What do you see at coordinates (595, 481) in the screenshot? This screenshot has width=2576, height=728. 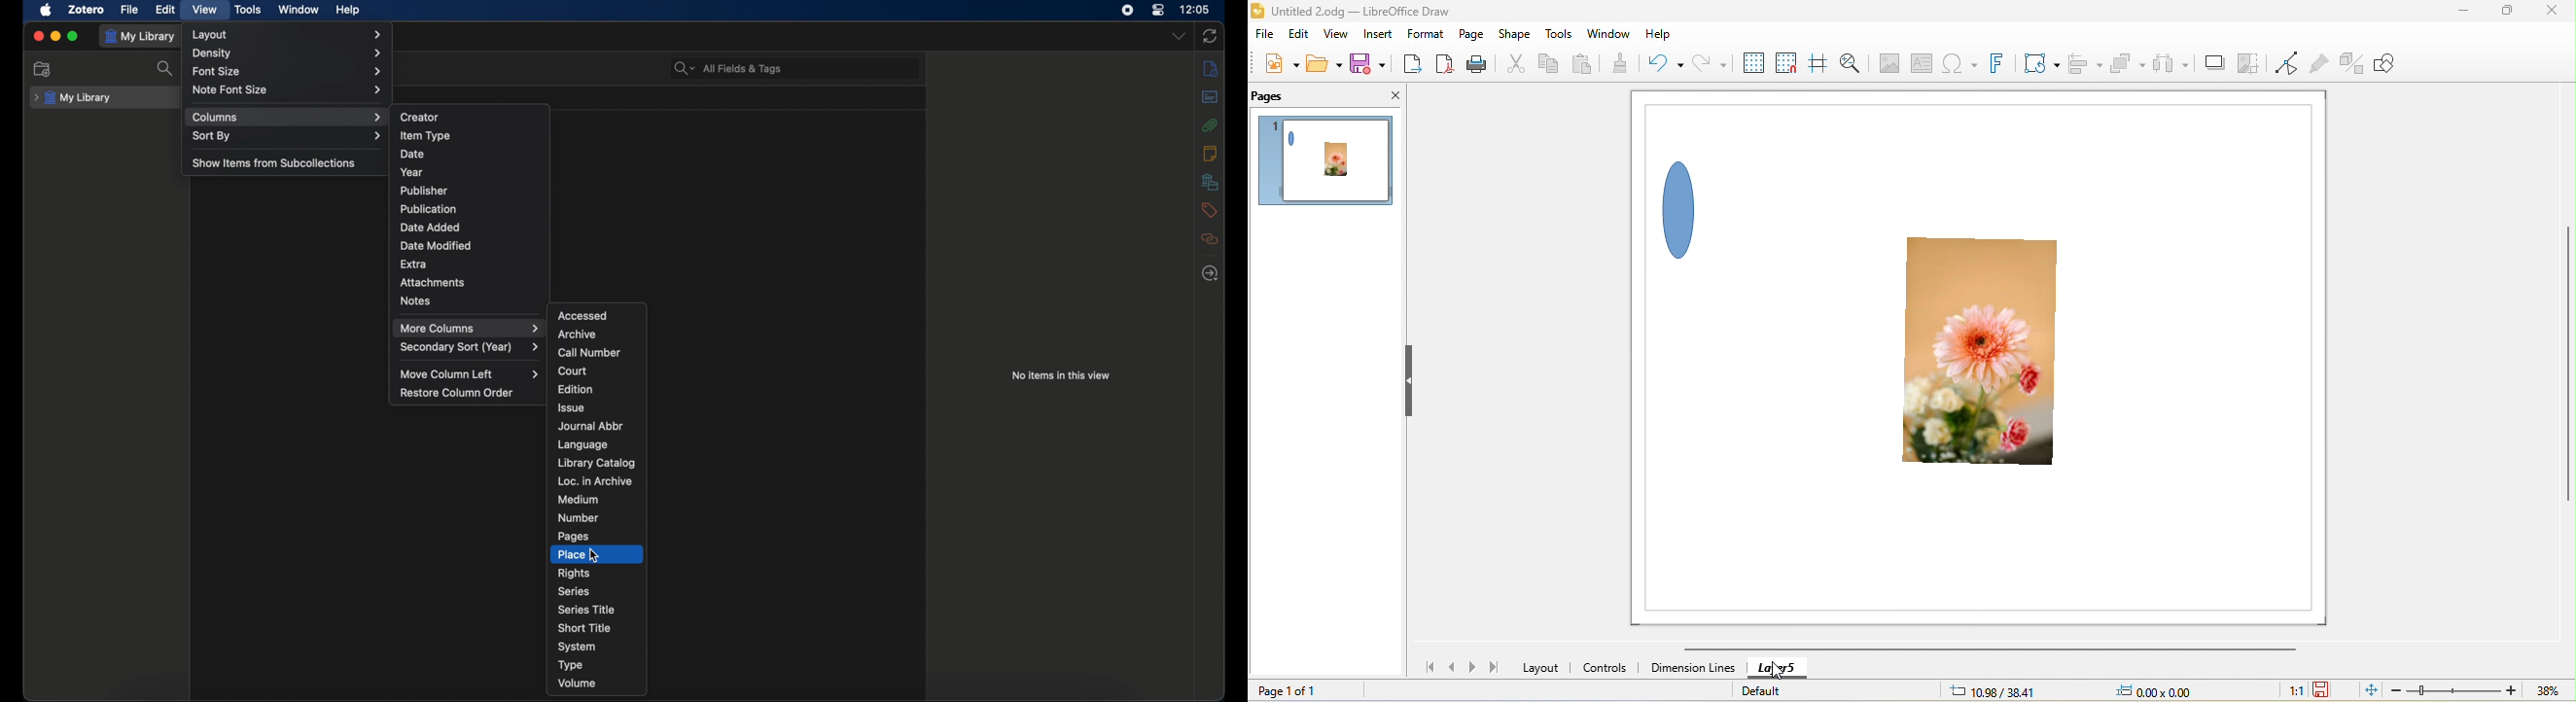 I see `loc. in archive` at bounding box center [595, 481].